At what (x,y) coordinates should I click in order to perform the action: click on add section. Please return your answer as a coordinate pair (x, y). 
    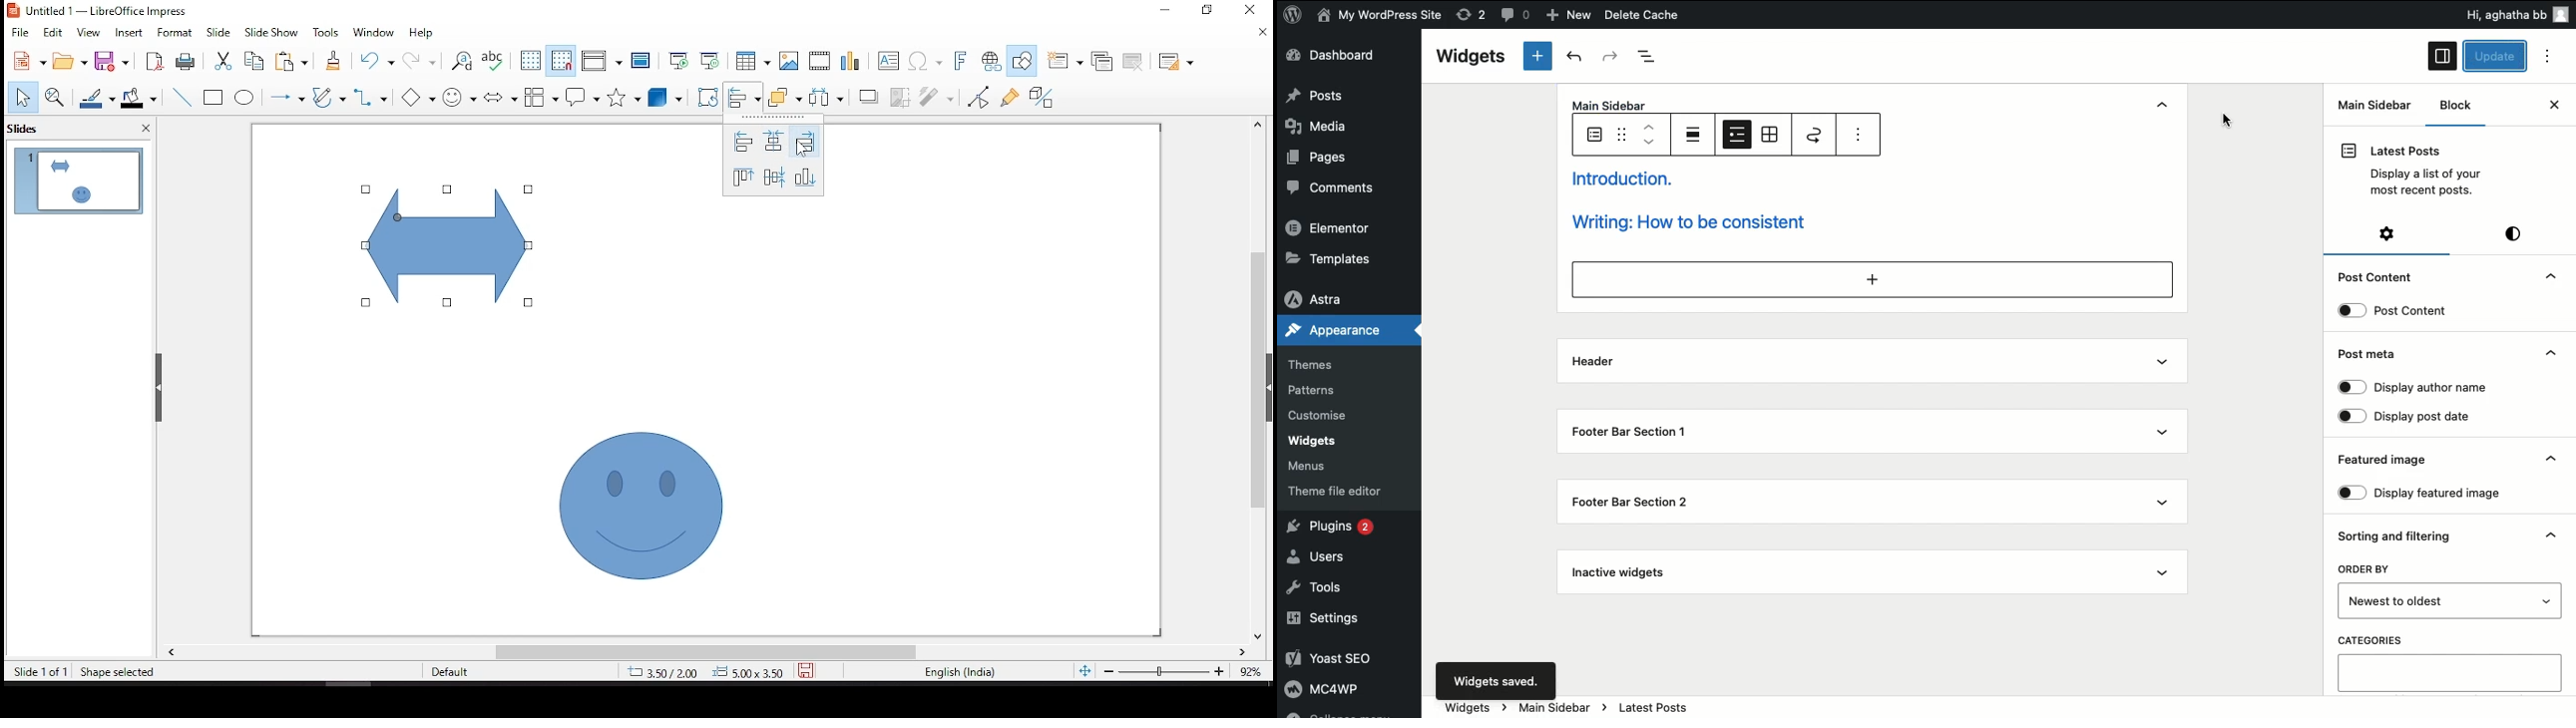
    Looking at the image, I should click on (1809, 279).